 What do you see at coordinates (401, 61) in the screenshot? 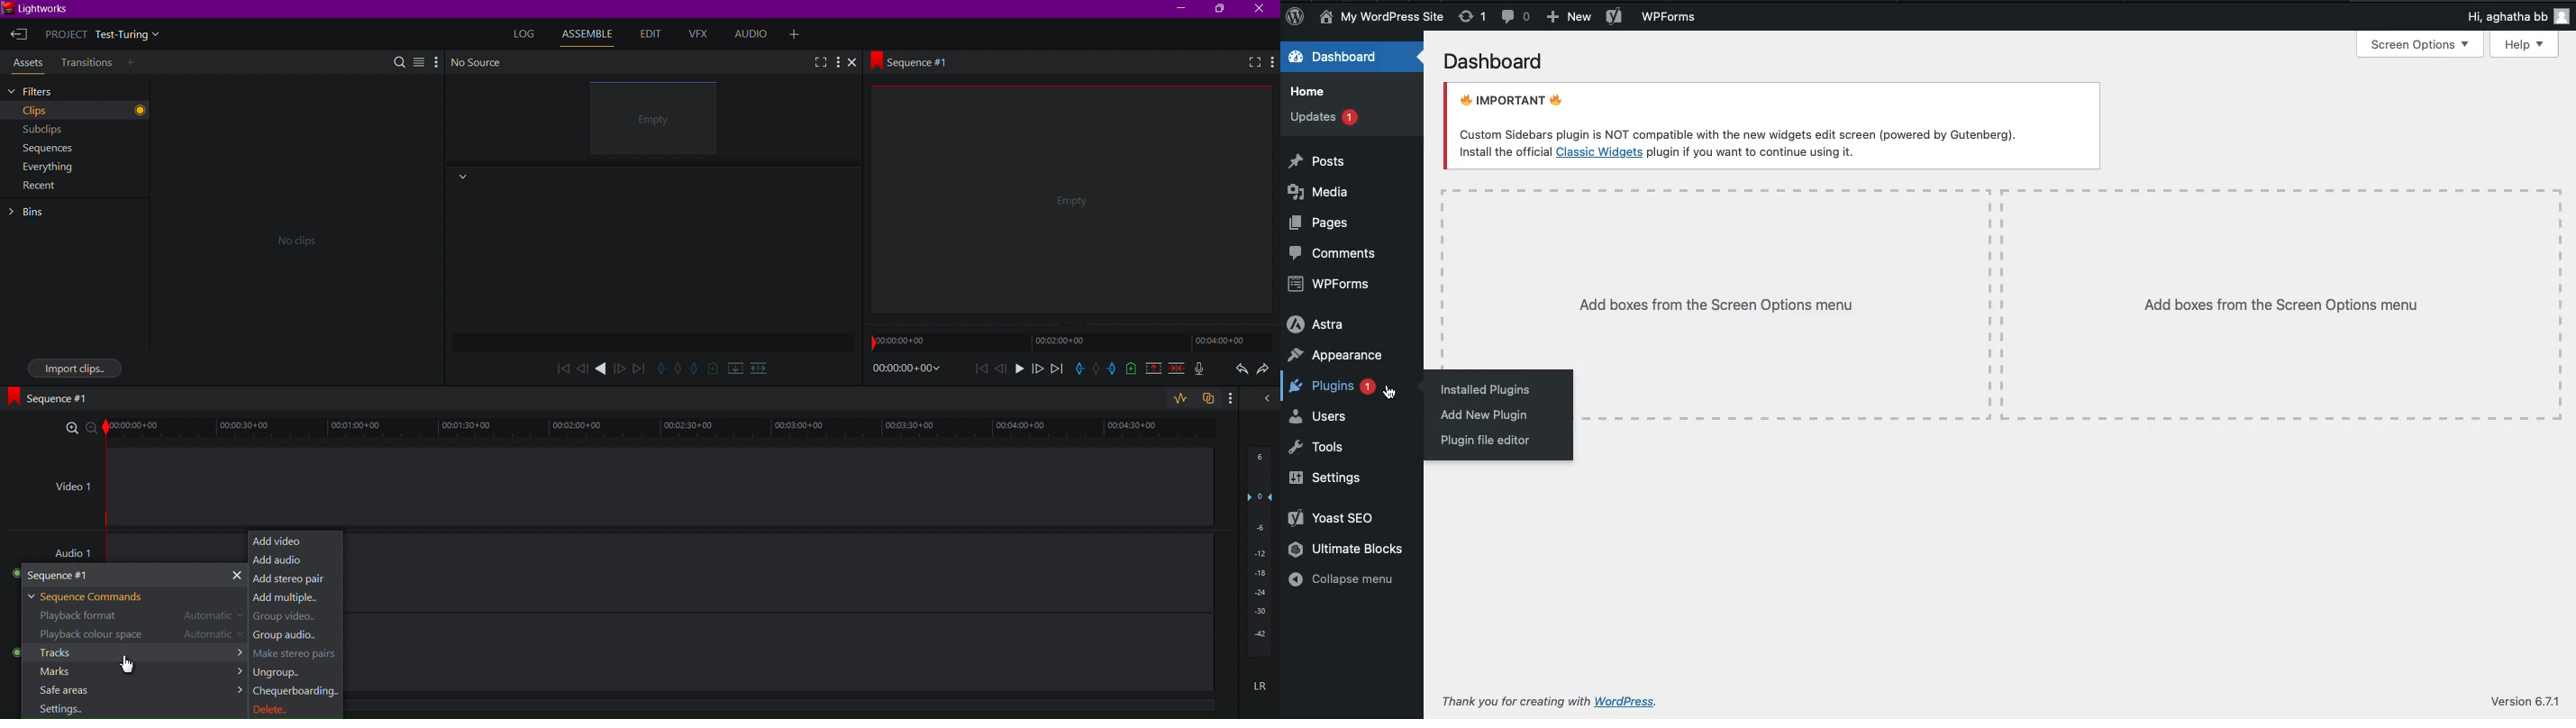
I see `Search` at bounding box center [401, 61].